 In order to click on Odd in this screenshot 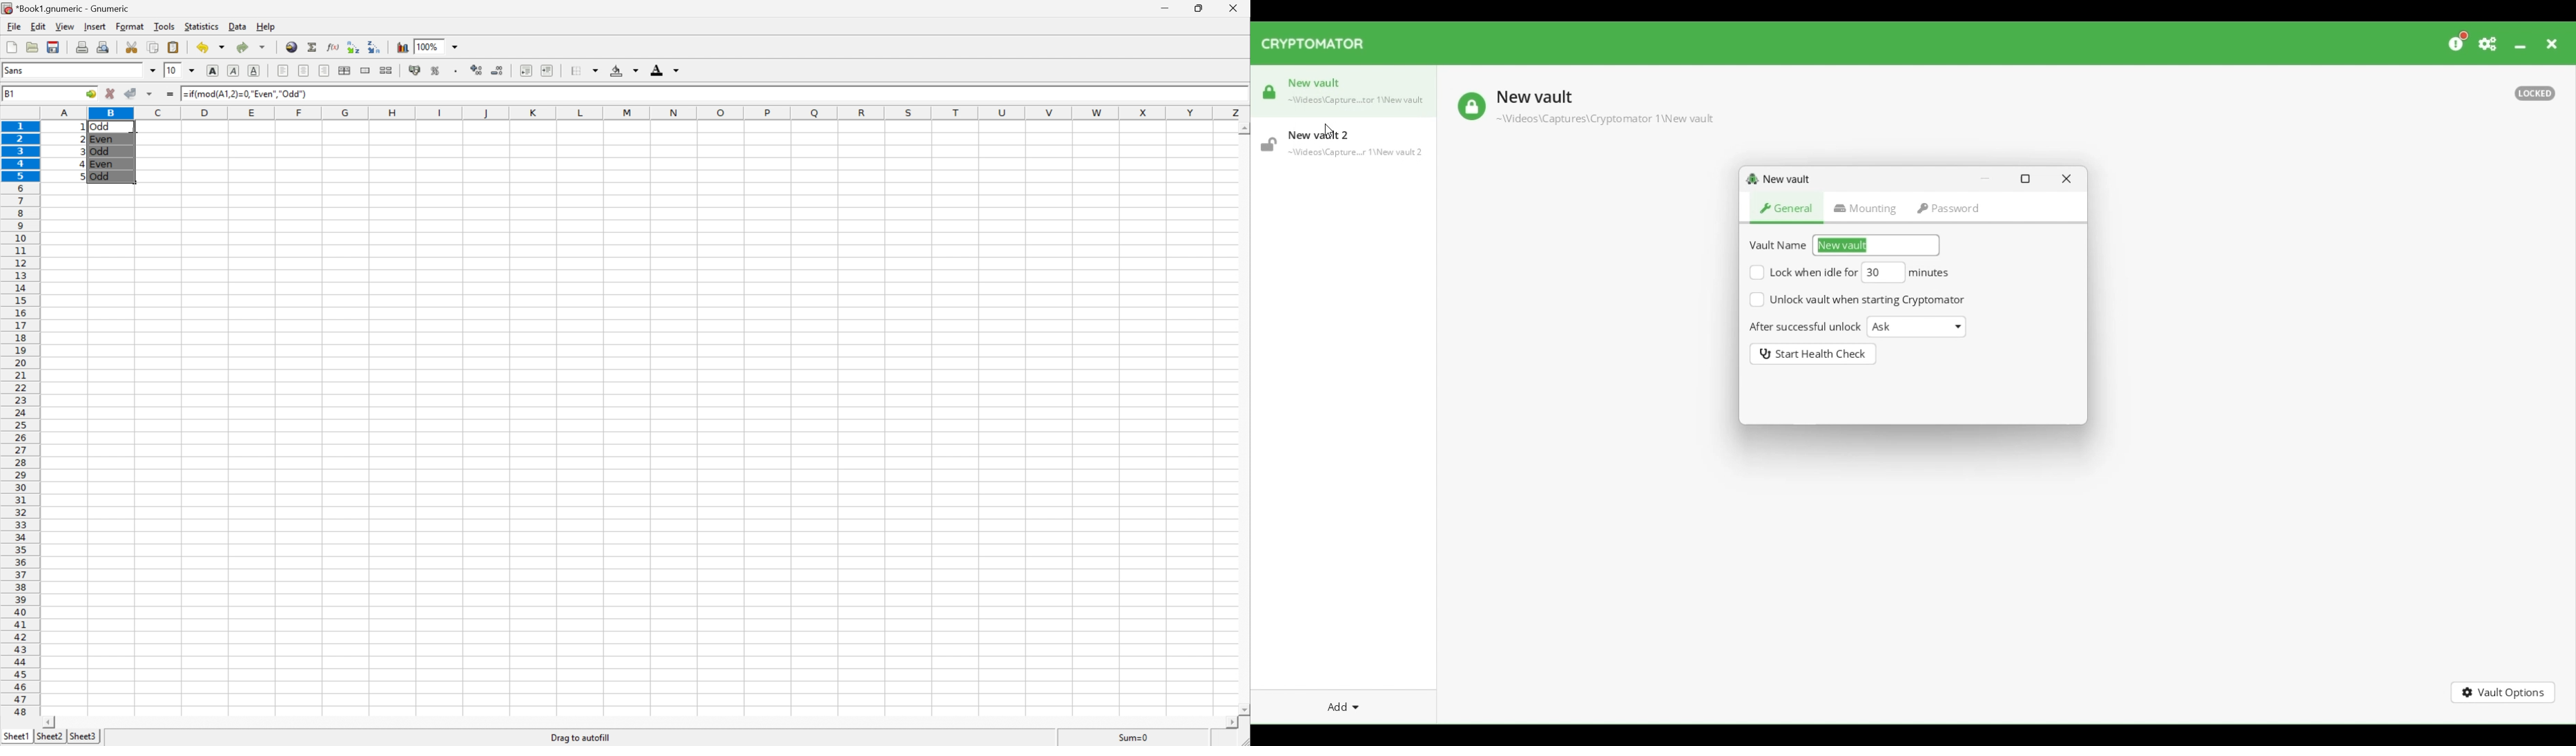, I will do `click(100, 178)`.